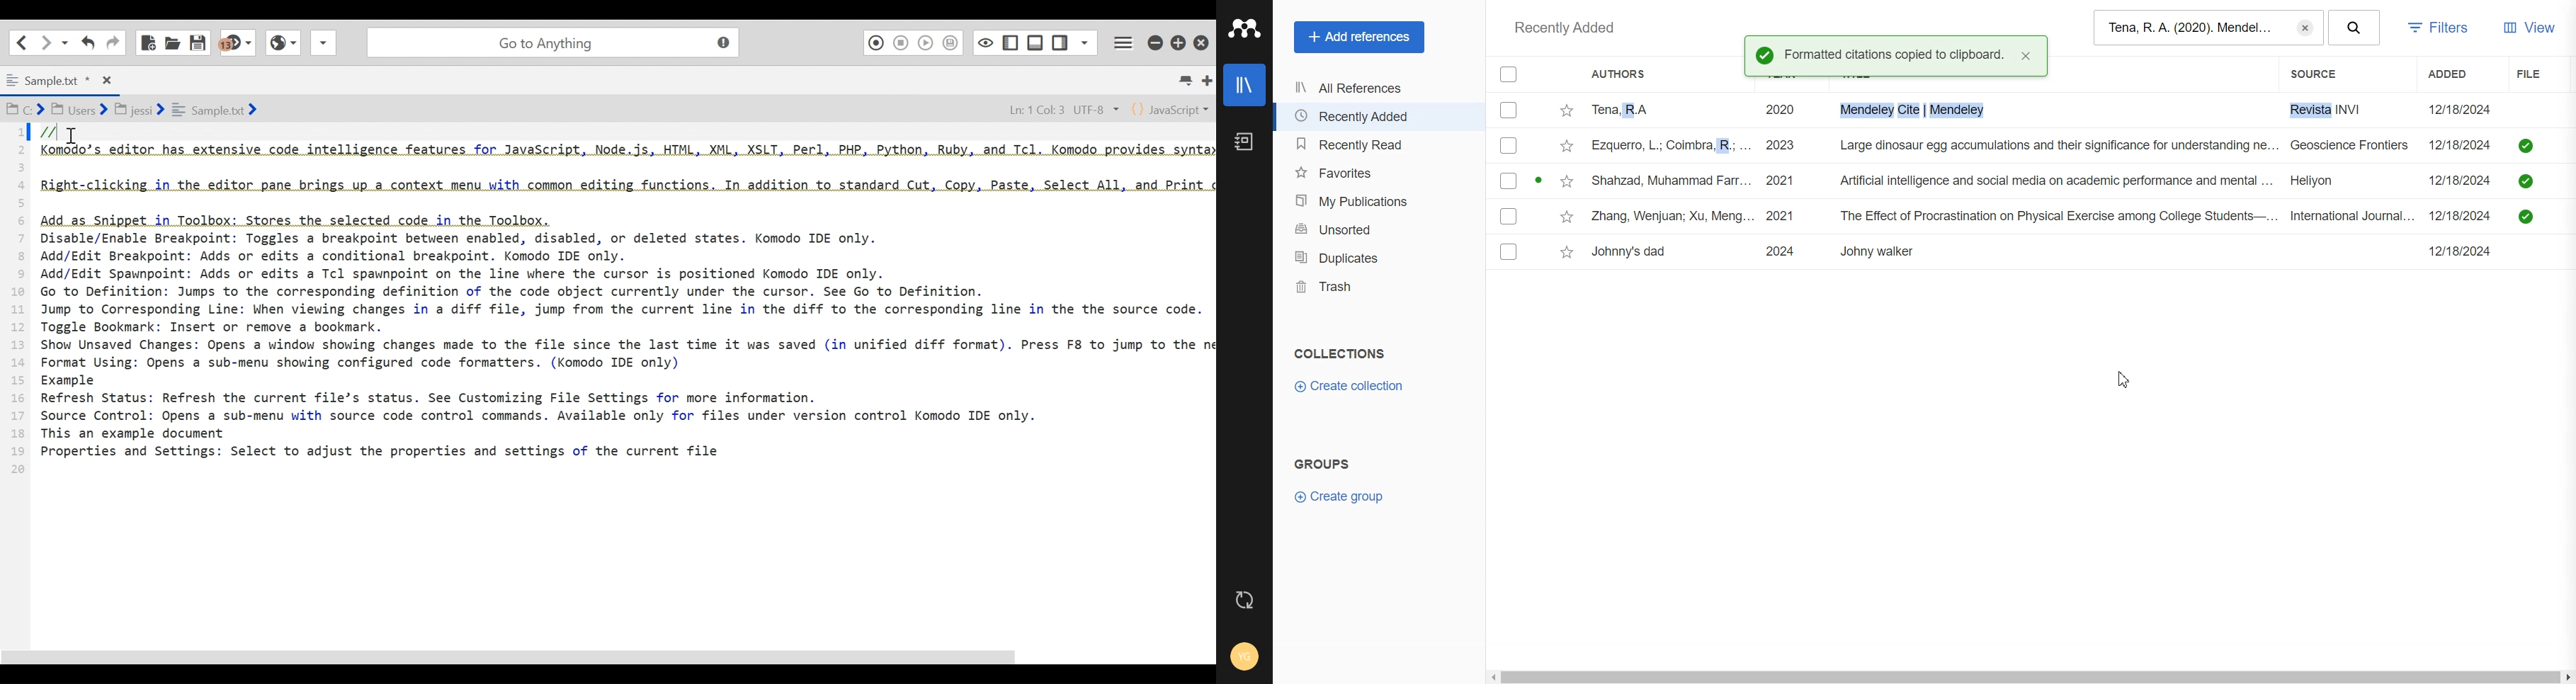 This screenshot has width=2576, height=700. Describe the element at coordinates (1566, 215) in the screenshot. I see `Star` at that location.